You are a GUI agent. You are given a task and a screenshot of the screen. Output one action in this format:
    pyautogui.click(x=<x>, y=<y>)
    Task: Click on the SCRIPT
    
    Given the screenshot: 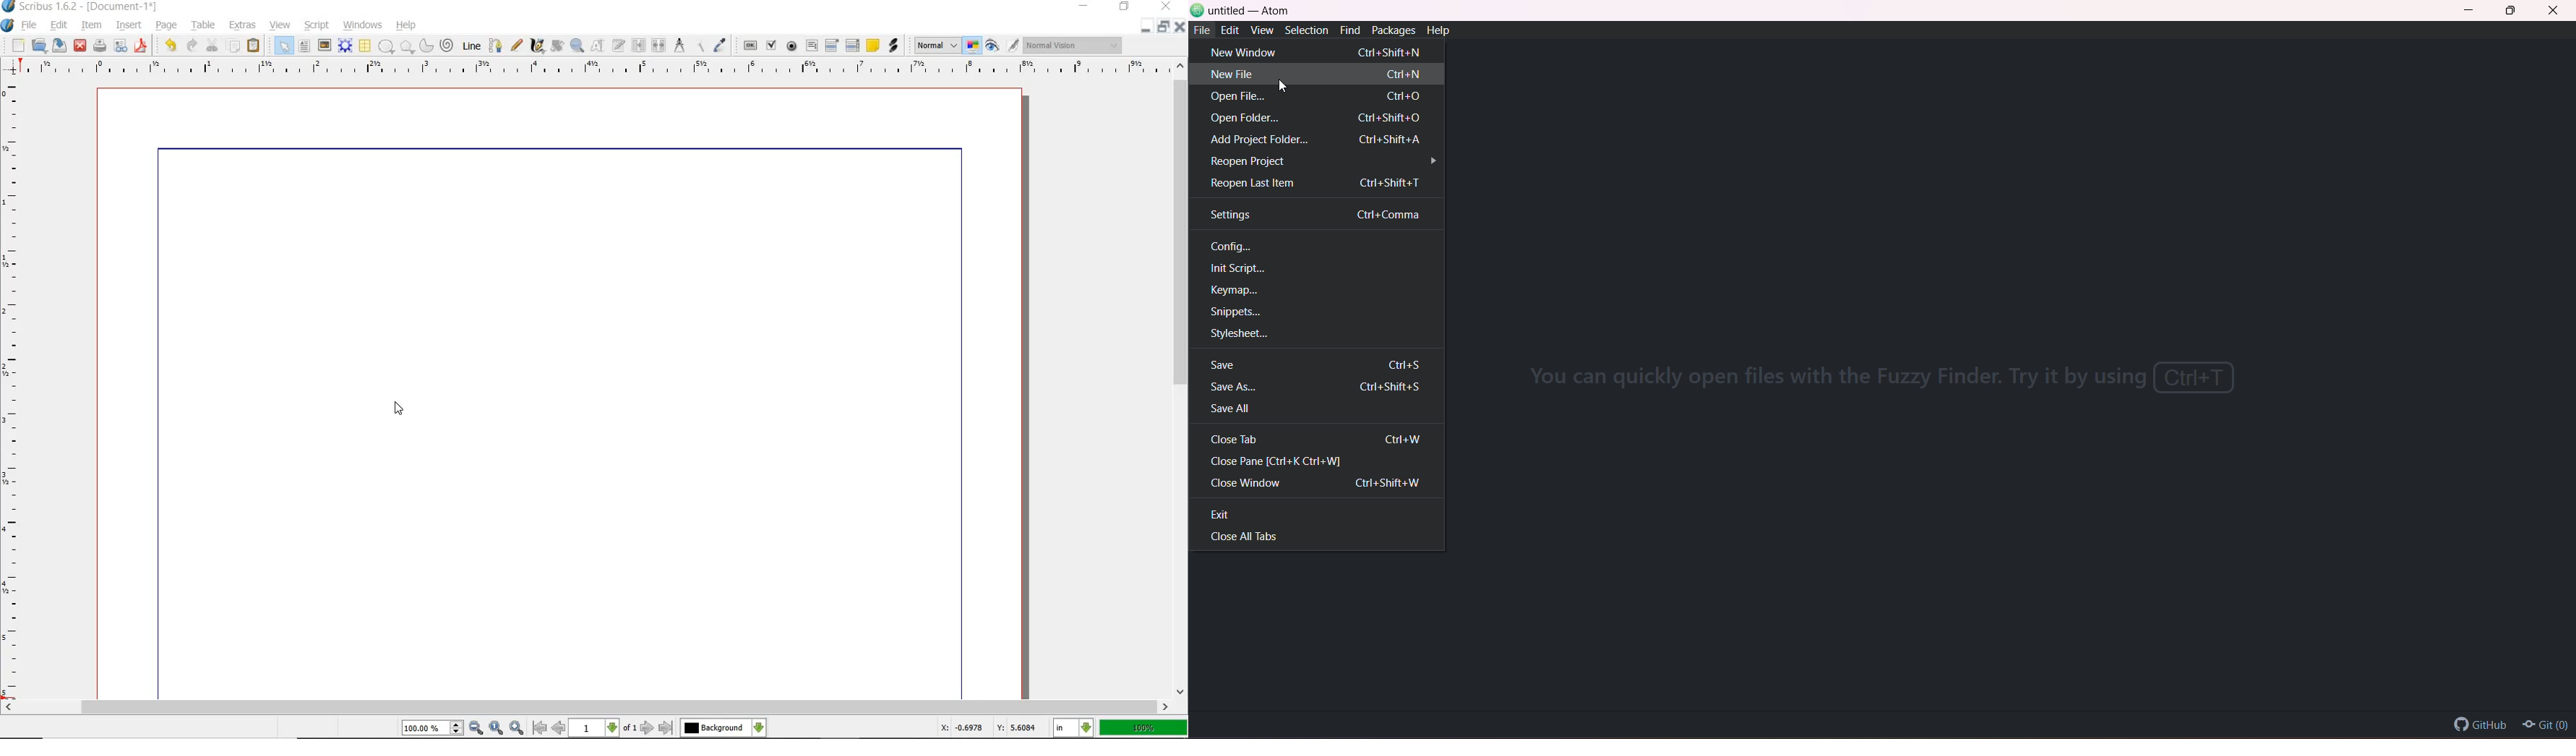 What is the action you would take?
    pyautogui.click(x=315, y=24)
    